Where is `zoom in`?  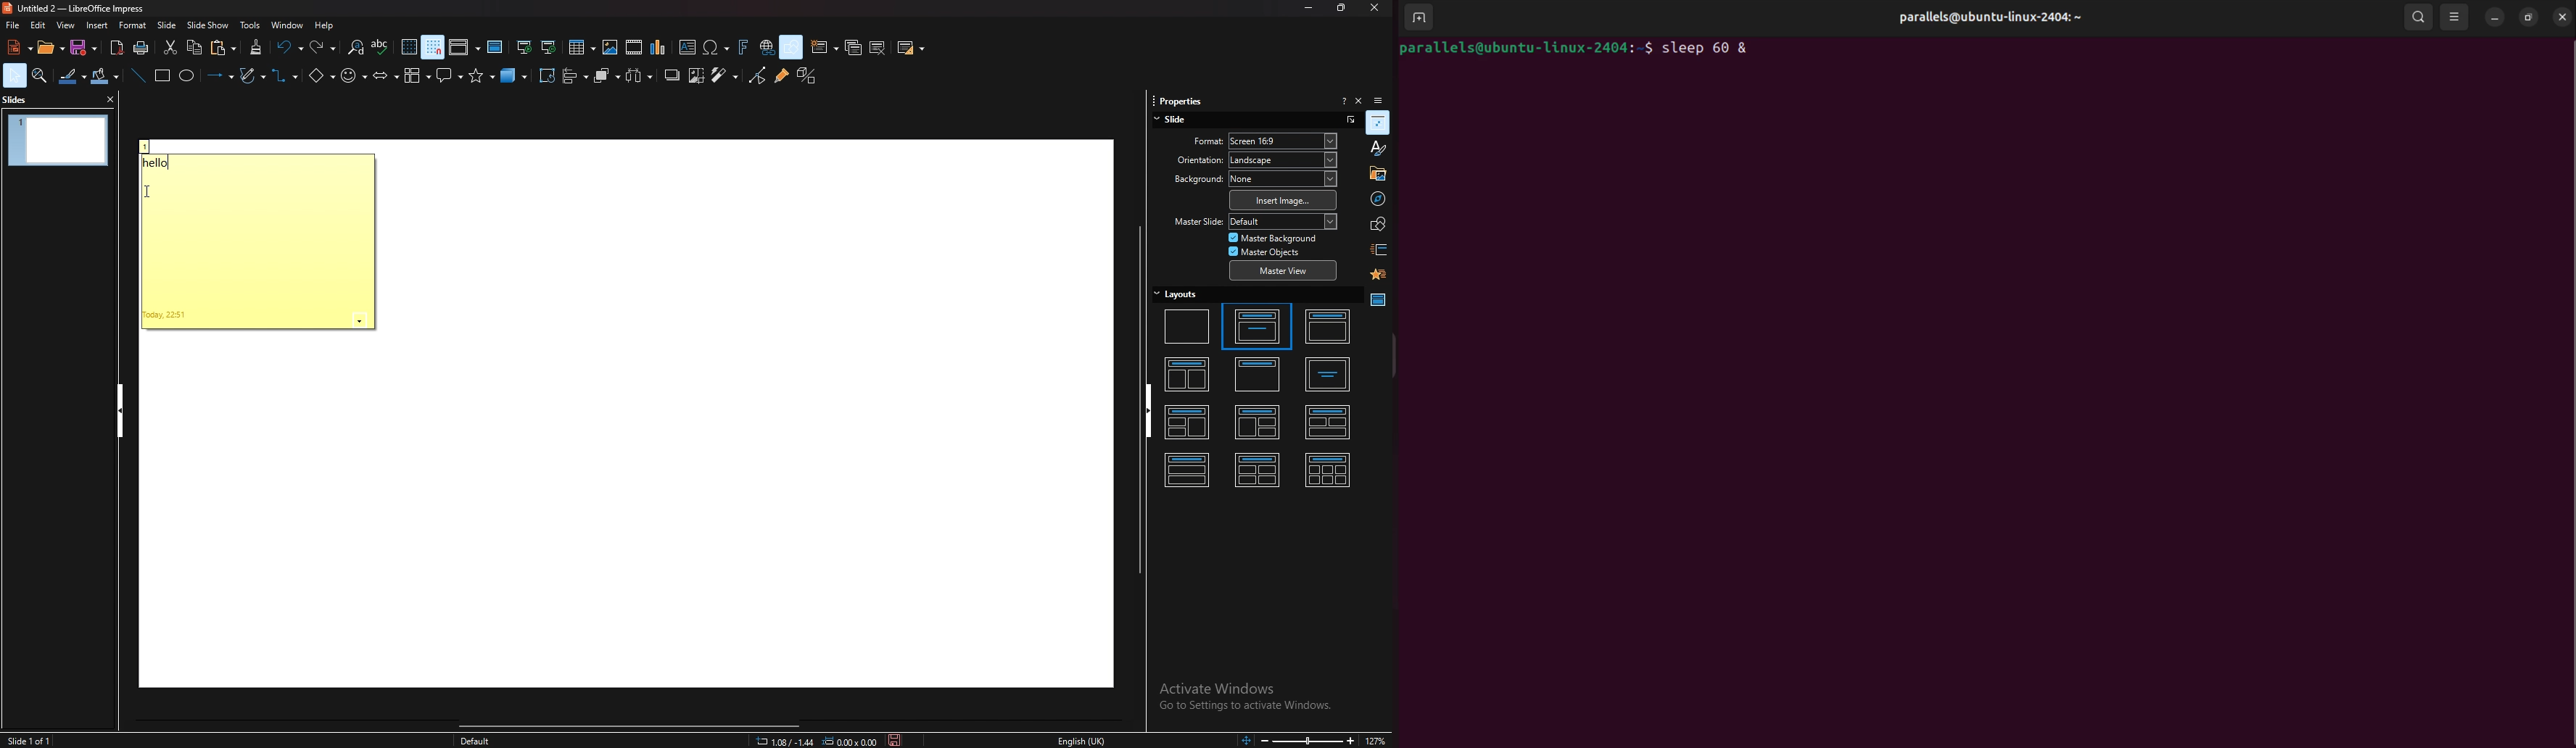
zoom in is located at coordinates (1350, 740).